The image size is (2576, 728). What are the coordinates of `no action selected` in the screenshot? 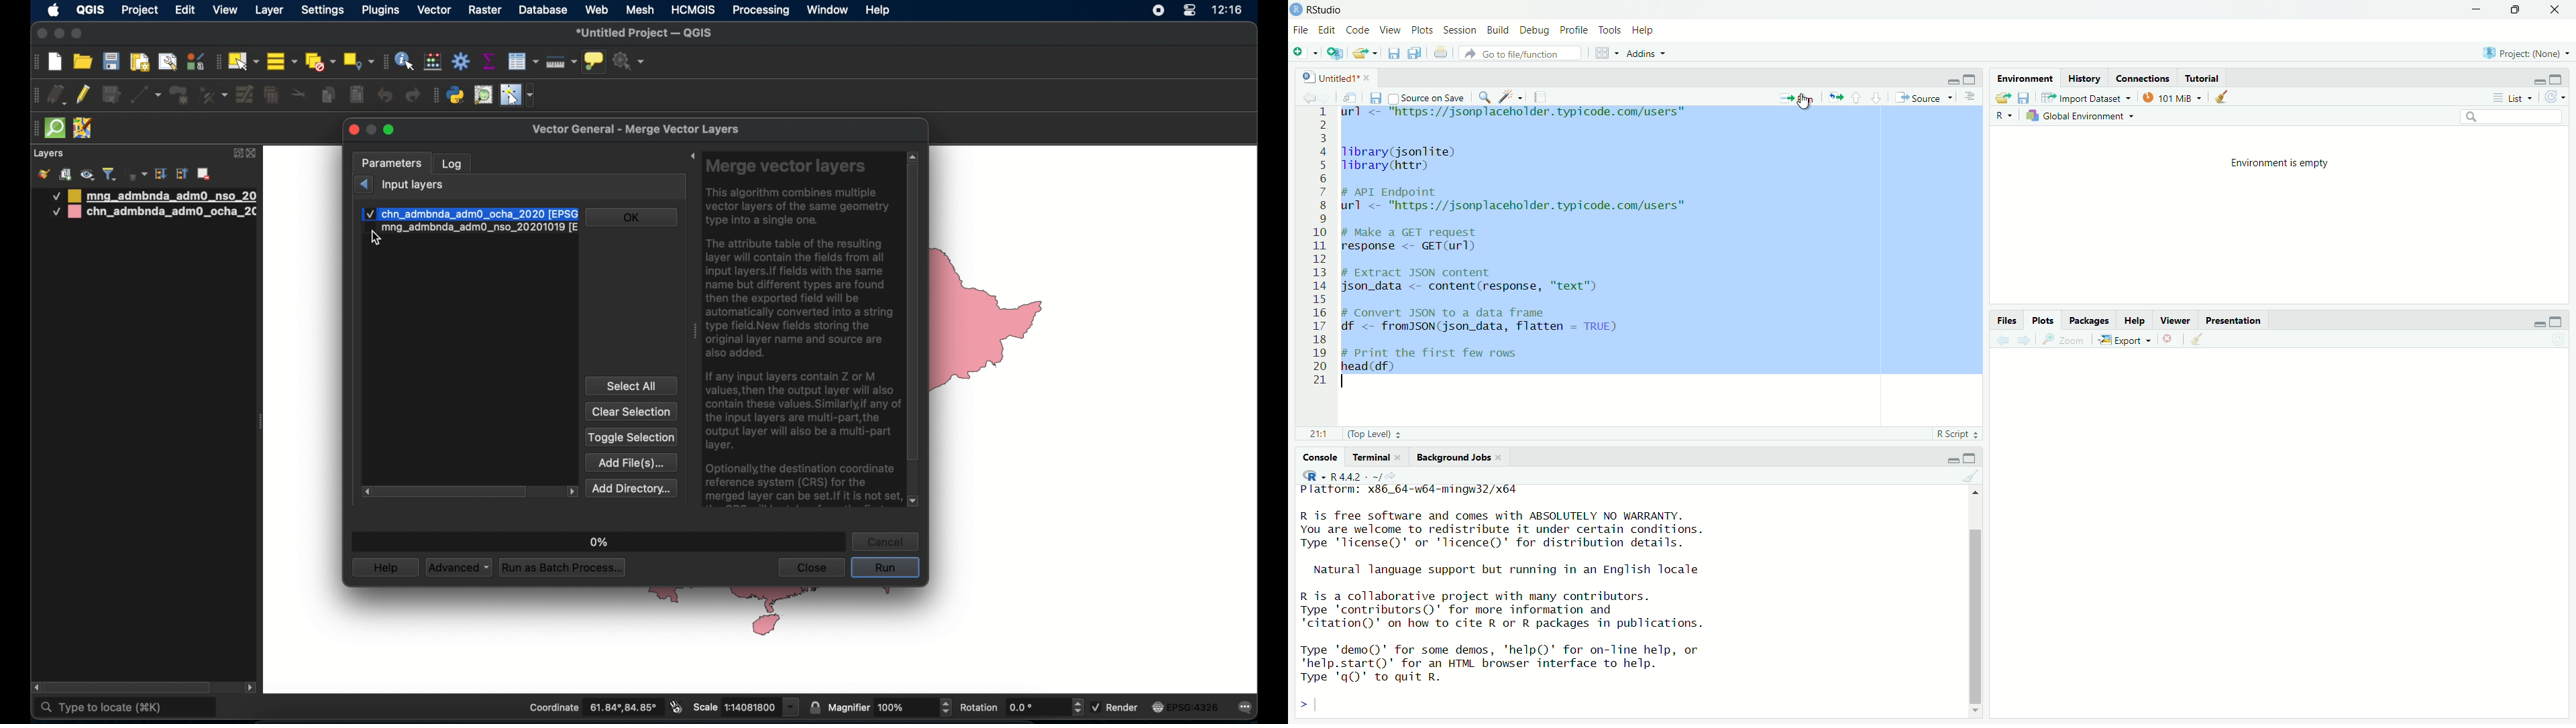 It's located at (629, 62).